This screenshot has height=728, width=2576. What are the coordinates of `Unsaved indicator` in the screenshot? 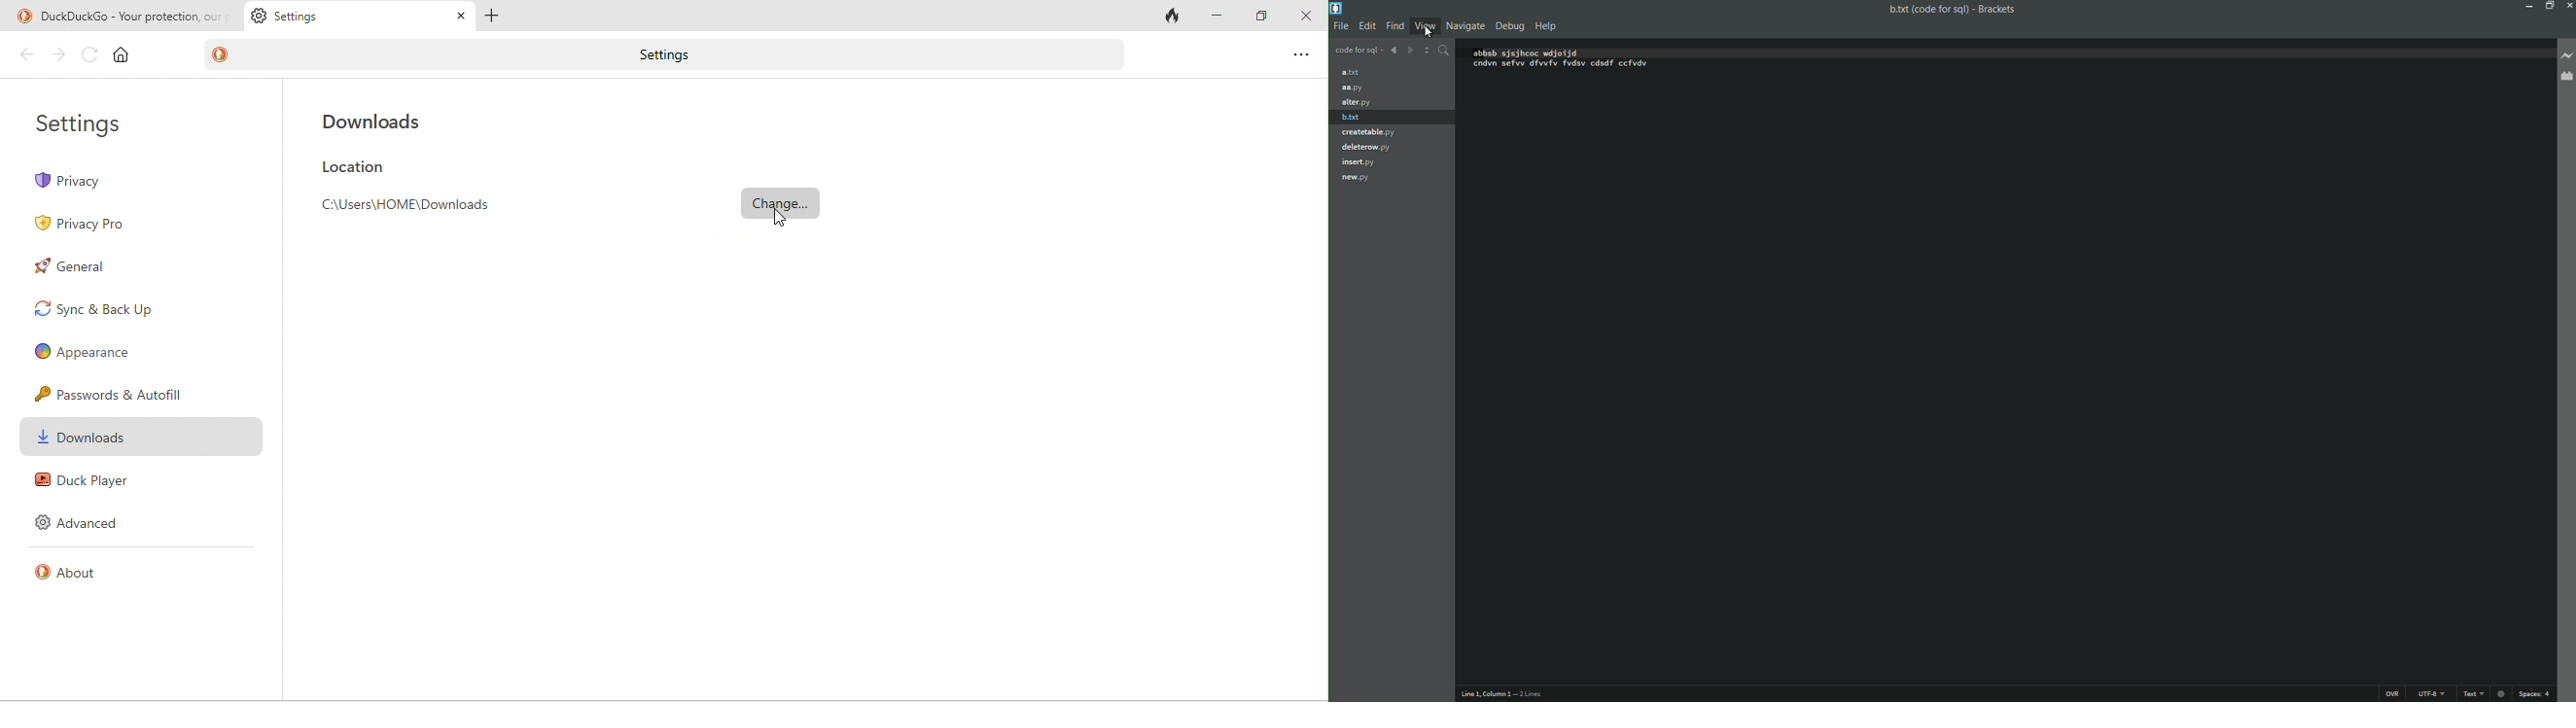 It's located at (2505, 694).